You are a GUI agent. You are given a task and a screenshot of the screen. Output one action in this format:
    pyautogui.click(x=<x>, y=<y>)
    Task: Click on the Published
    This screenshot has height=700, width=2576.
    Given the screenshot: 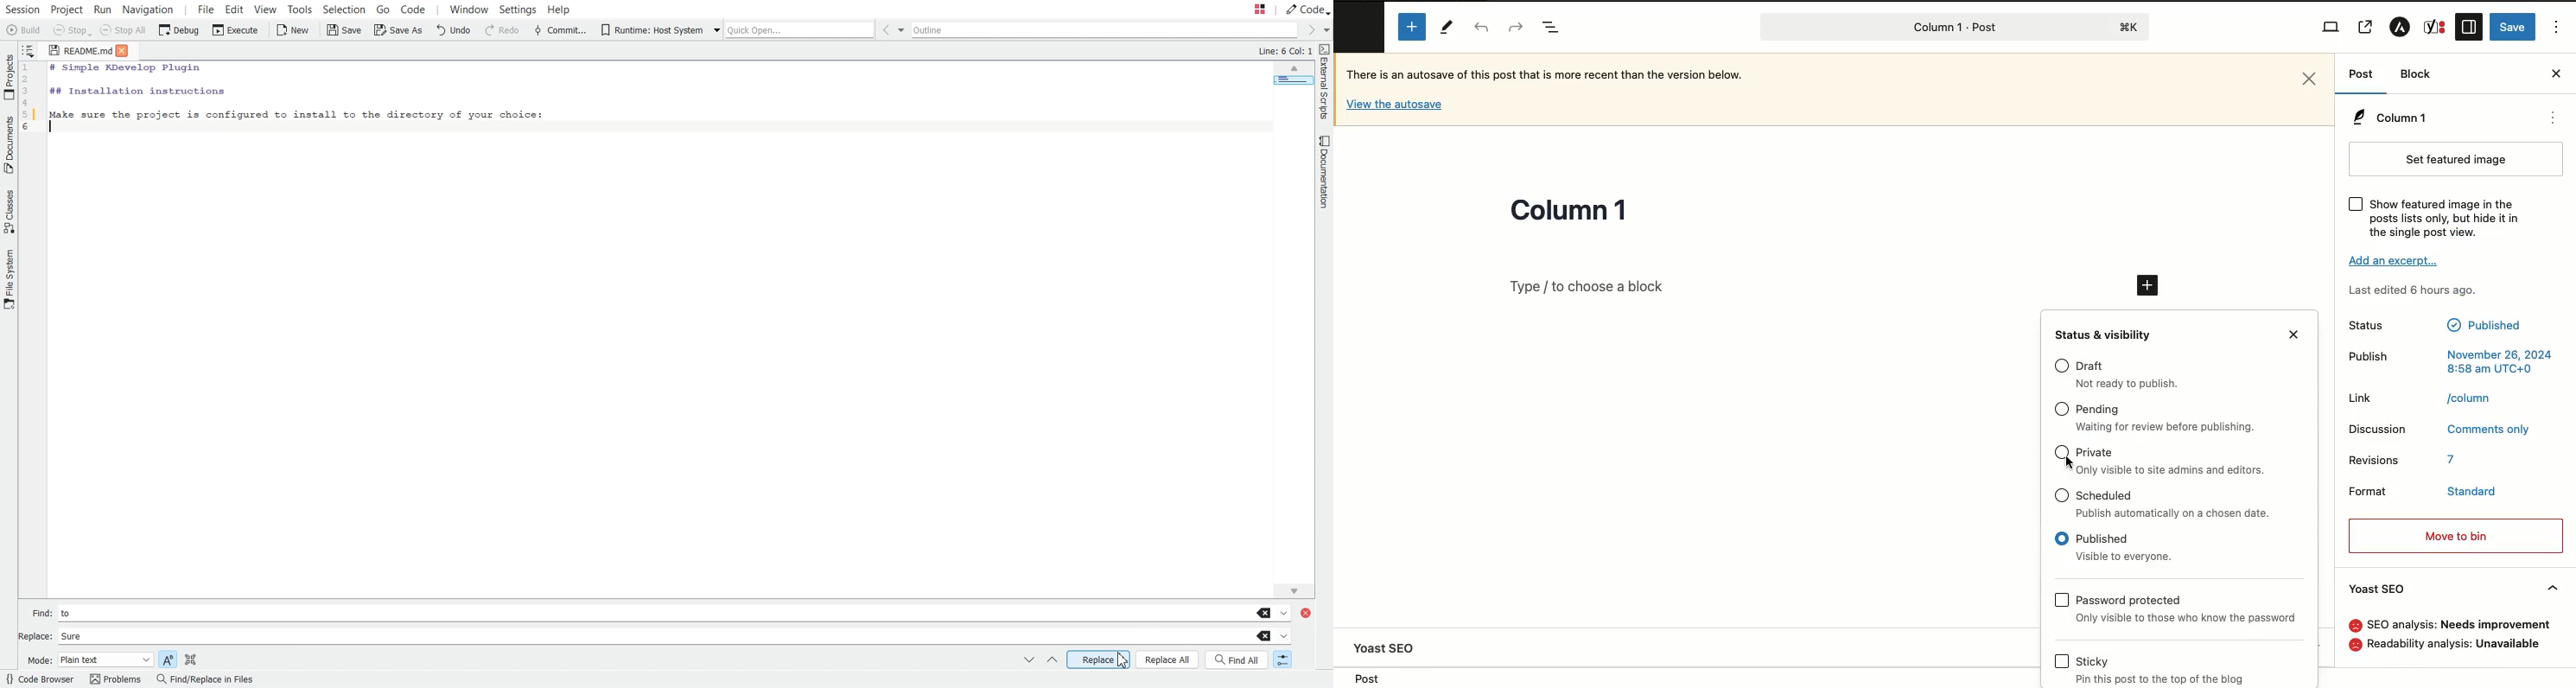 What is the action you would take?
    pyautogui.click(x=2103, y=539)
    